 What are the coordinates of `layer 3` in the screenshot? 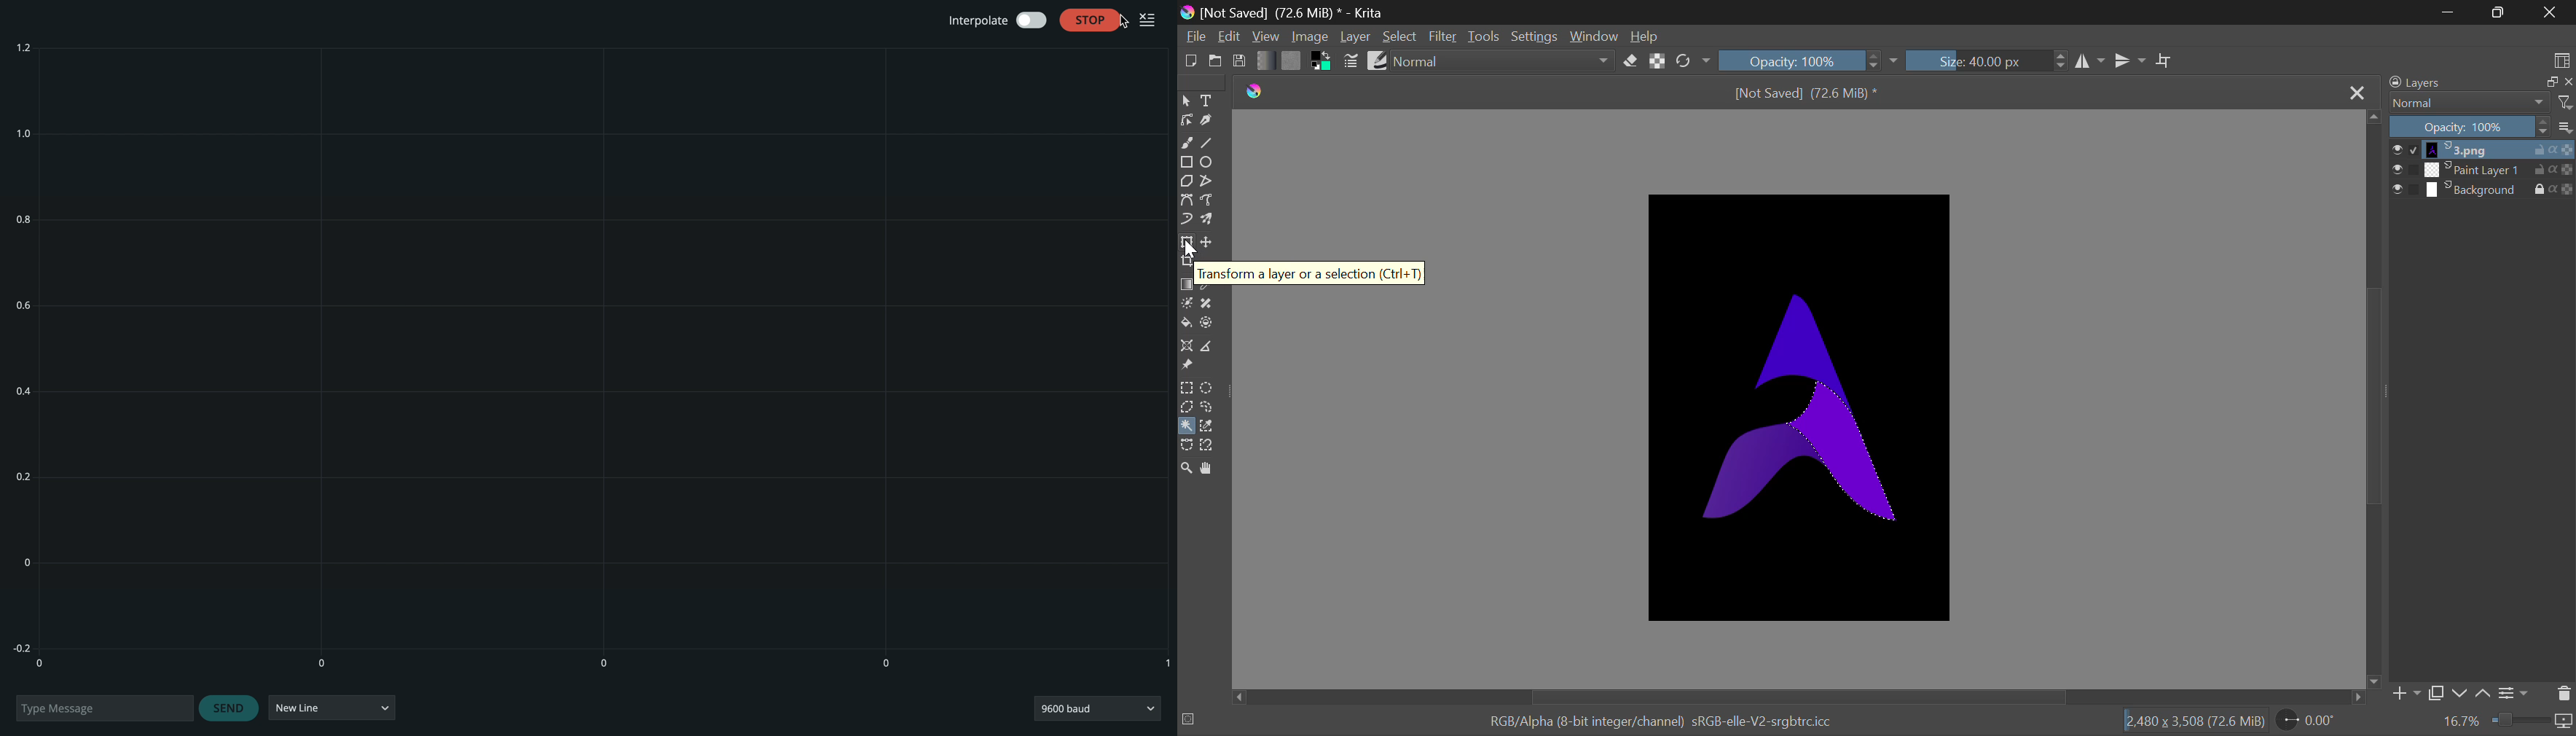 It's located at (2473, 188).